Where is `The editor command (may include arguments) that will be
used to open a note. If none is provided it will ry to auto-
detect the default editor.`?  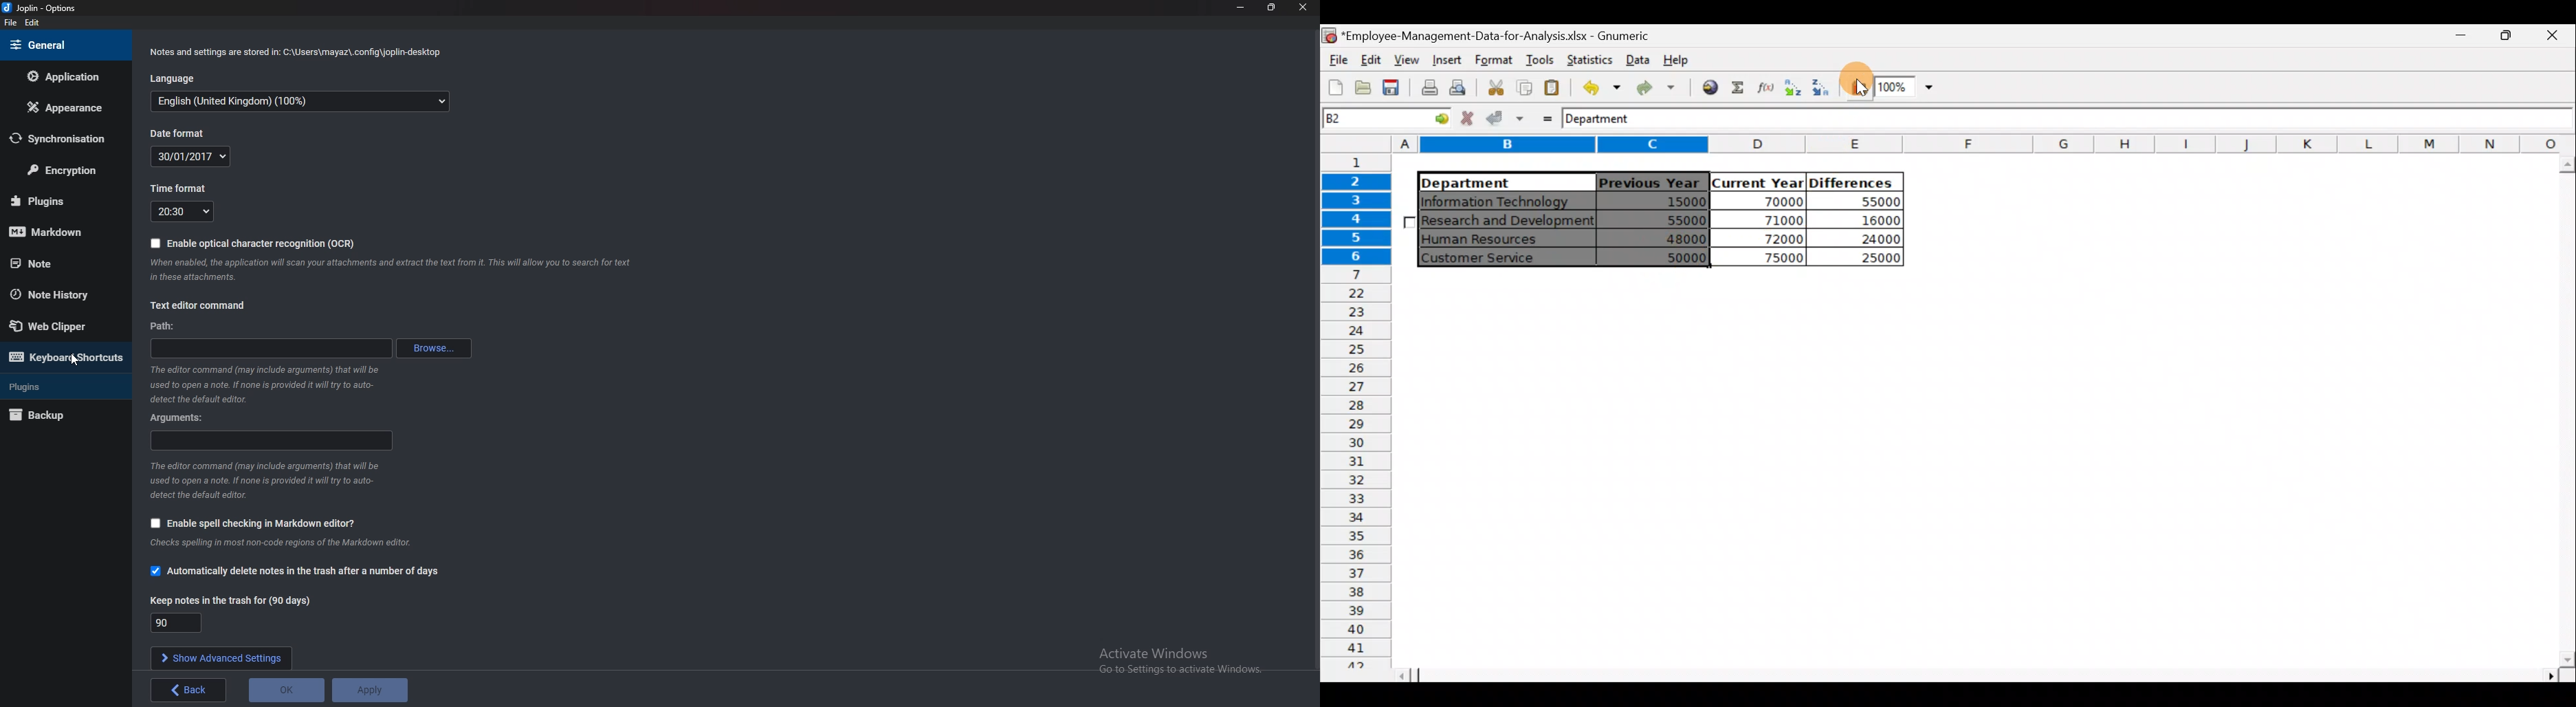
The editor command (may include arguments) that will be
used to open a note. If none is provided it will ry to auto-
detect the default editor. is located at coordinates (259, 481).